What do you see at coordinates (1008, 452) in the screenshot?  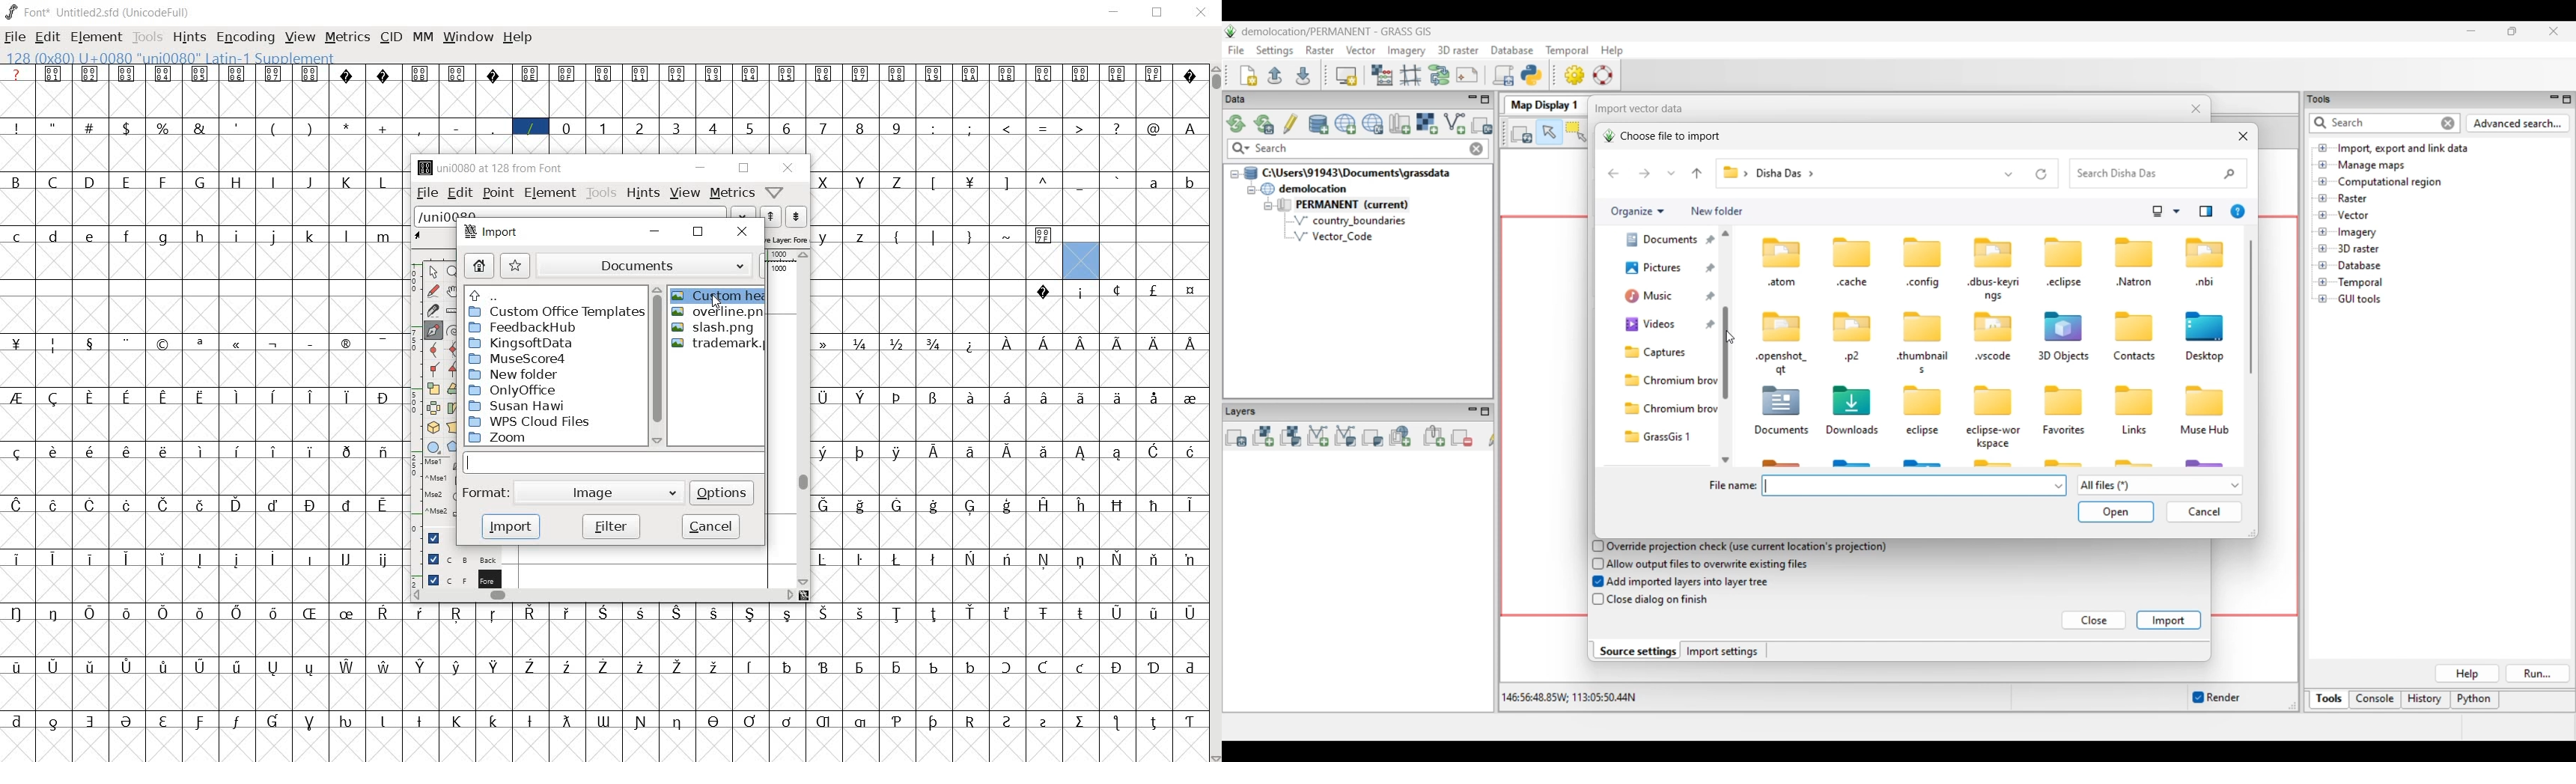 I see `glyph` at bounding box center [1008, 452].